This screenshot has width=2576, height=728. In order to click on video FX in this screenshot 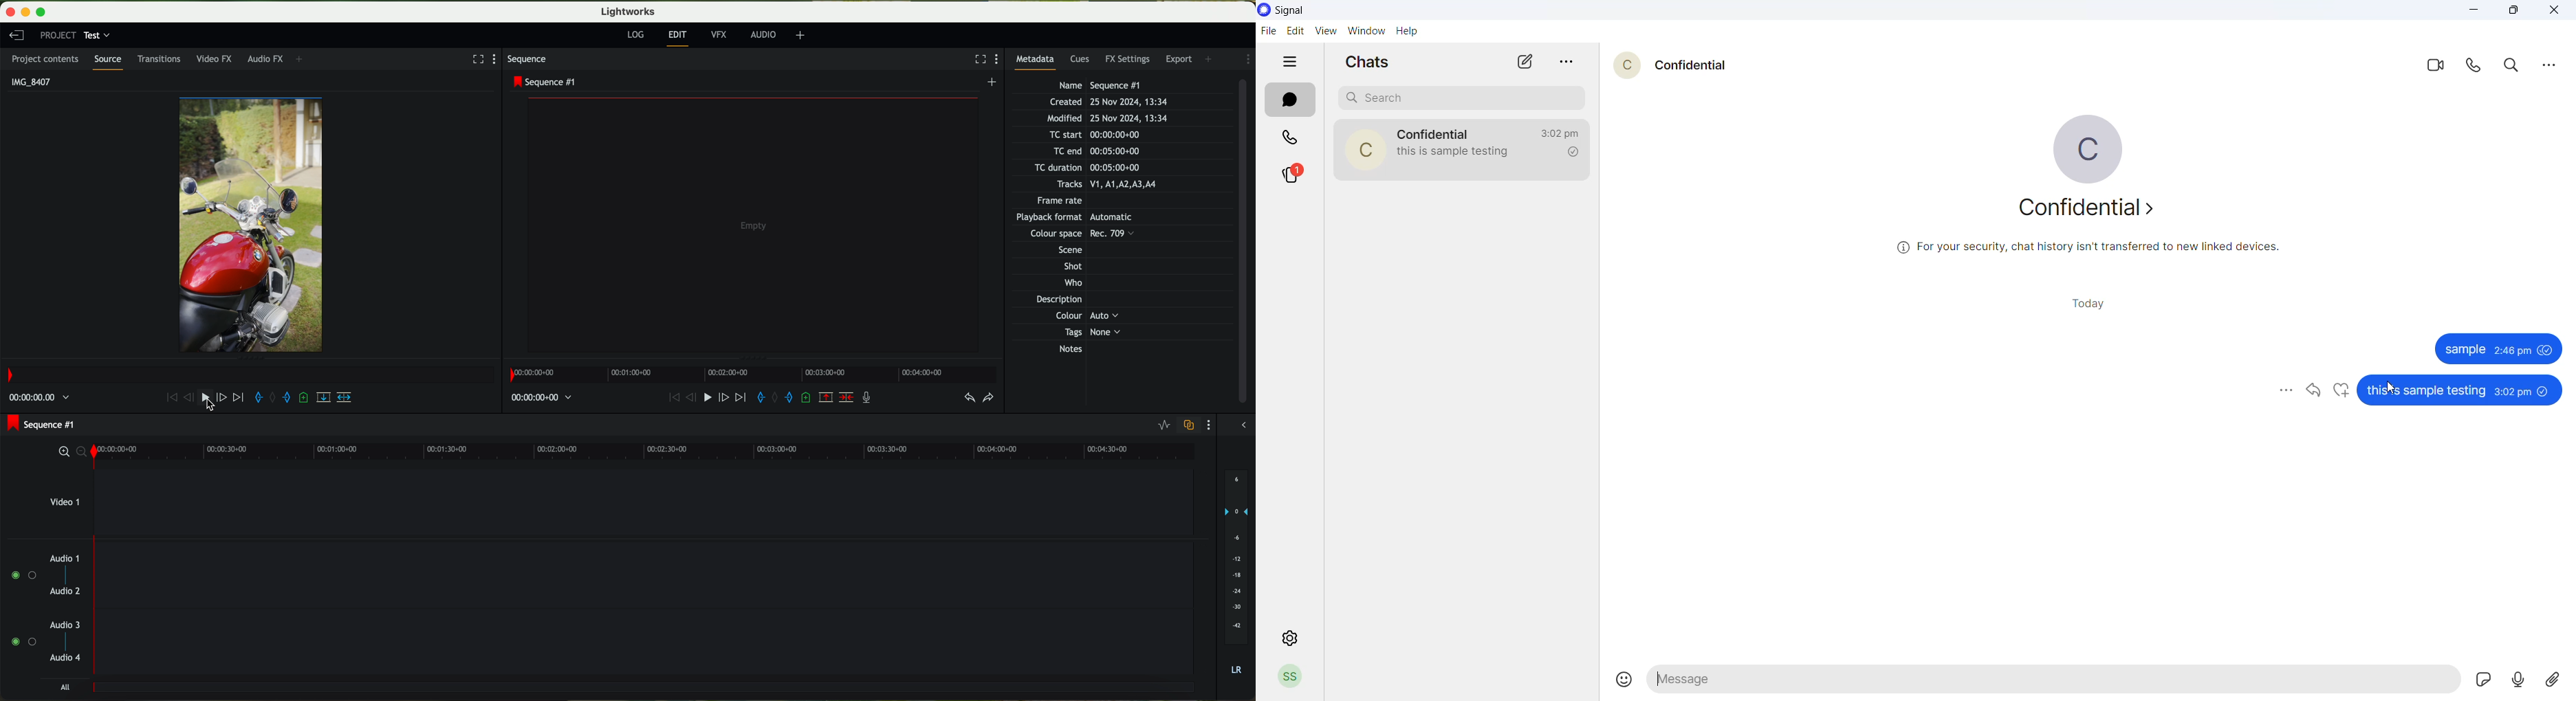, I will do `click(216, 60)`.